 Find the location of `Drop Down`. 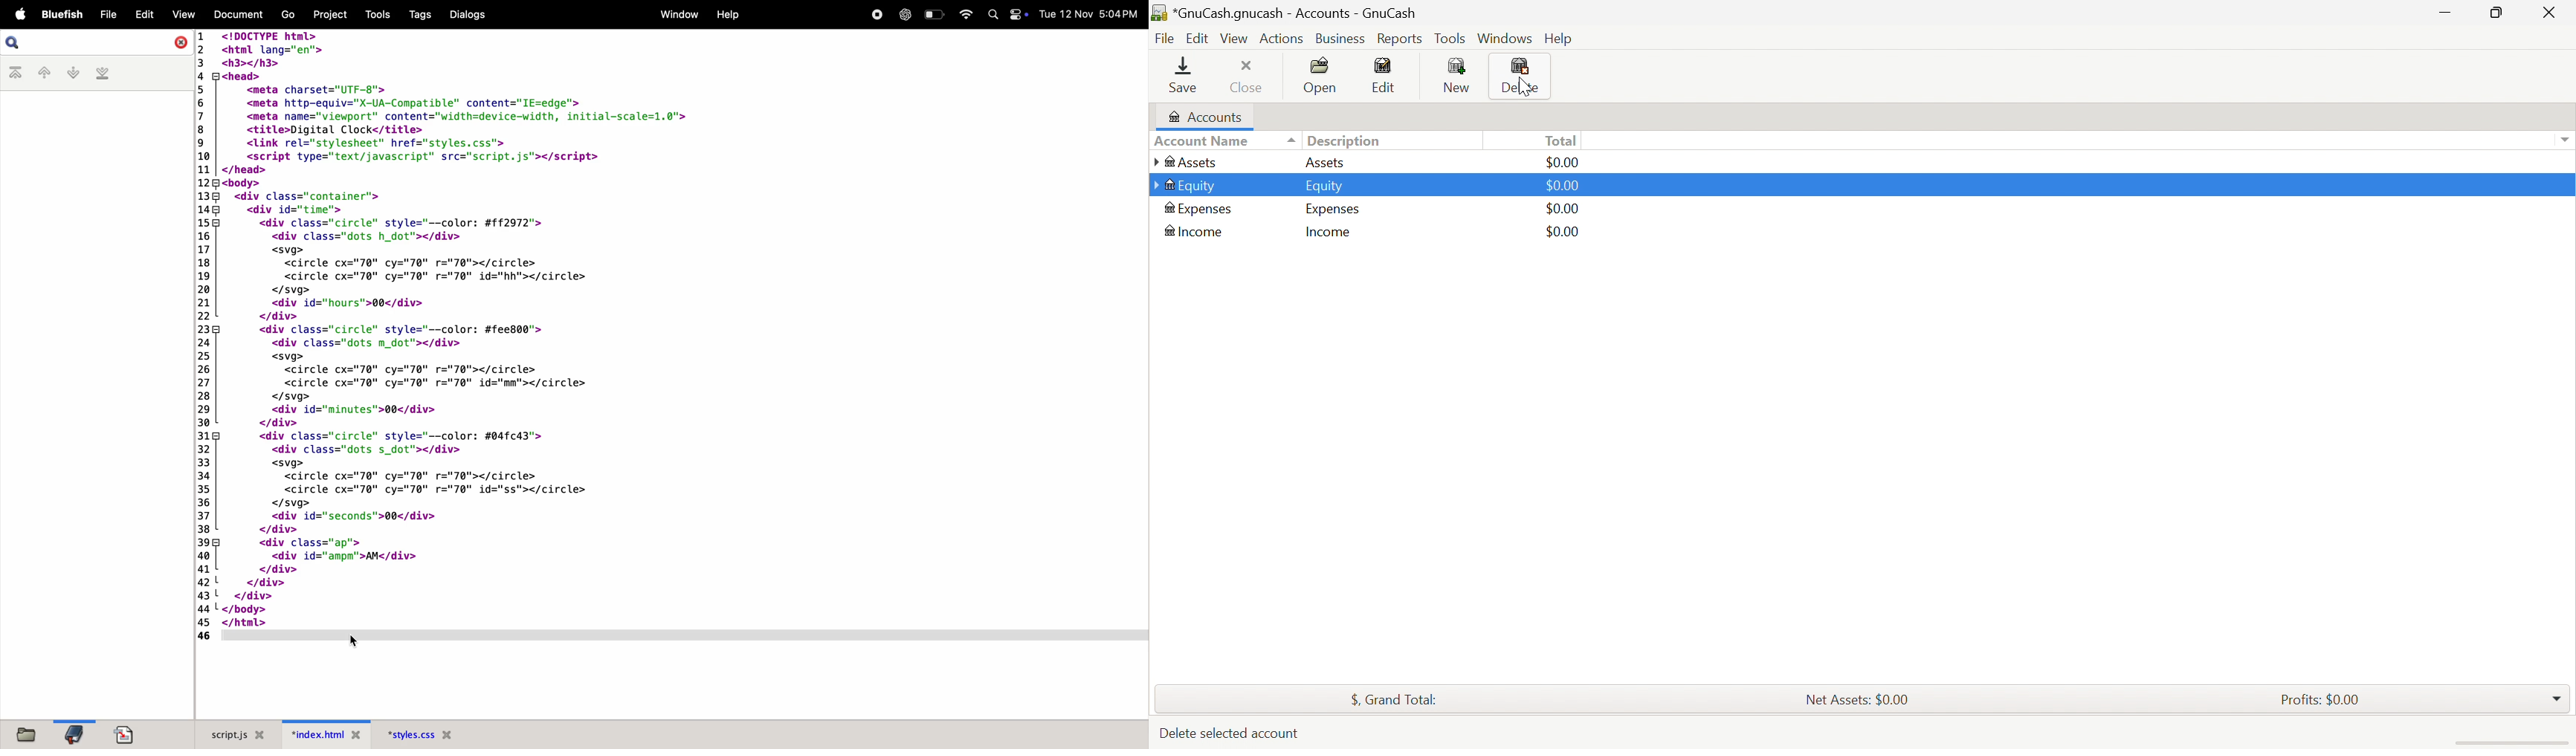

Drop Down is located at coordinates (2562, 138).